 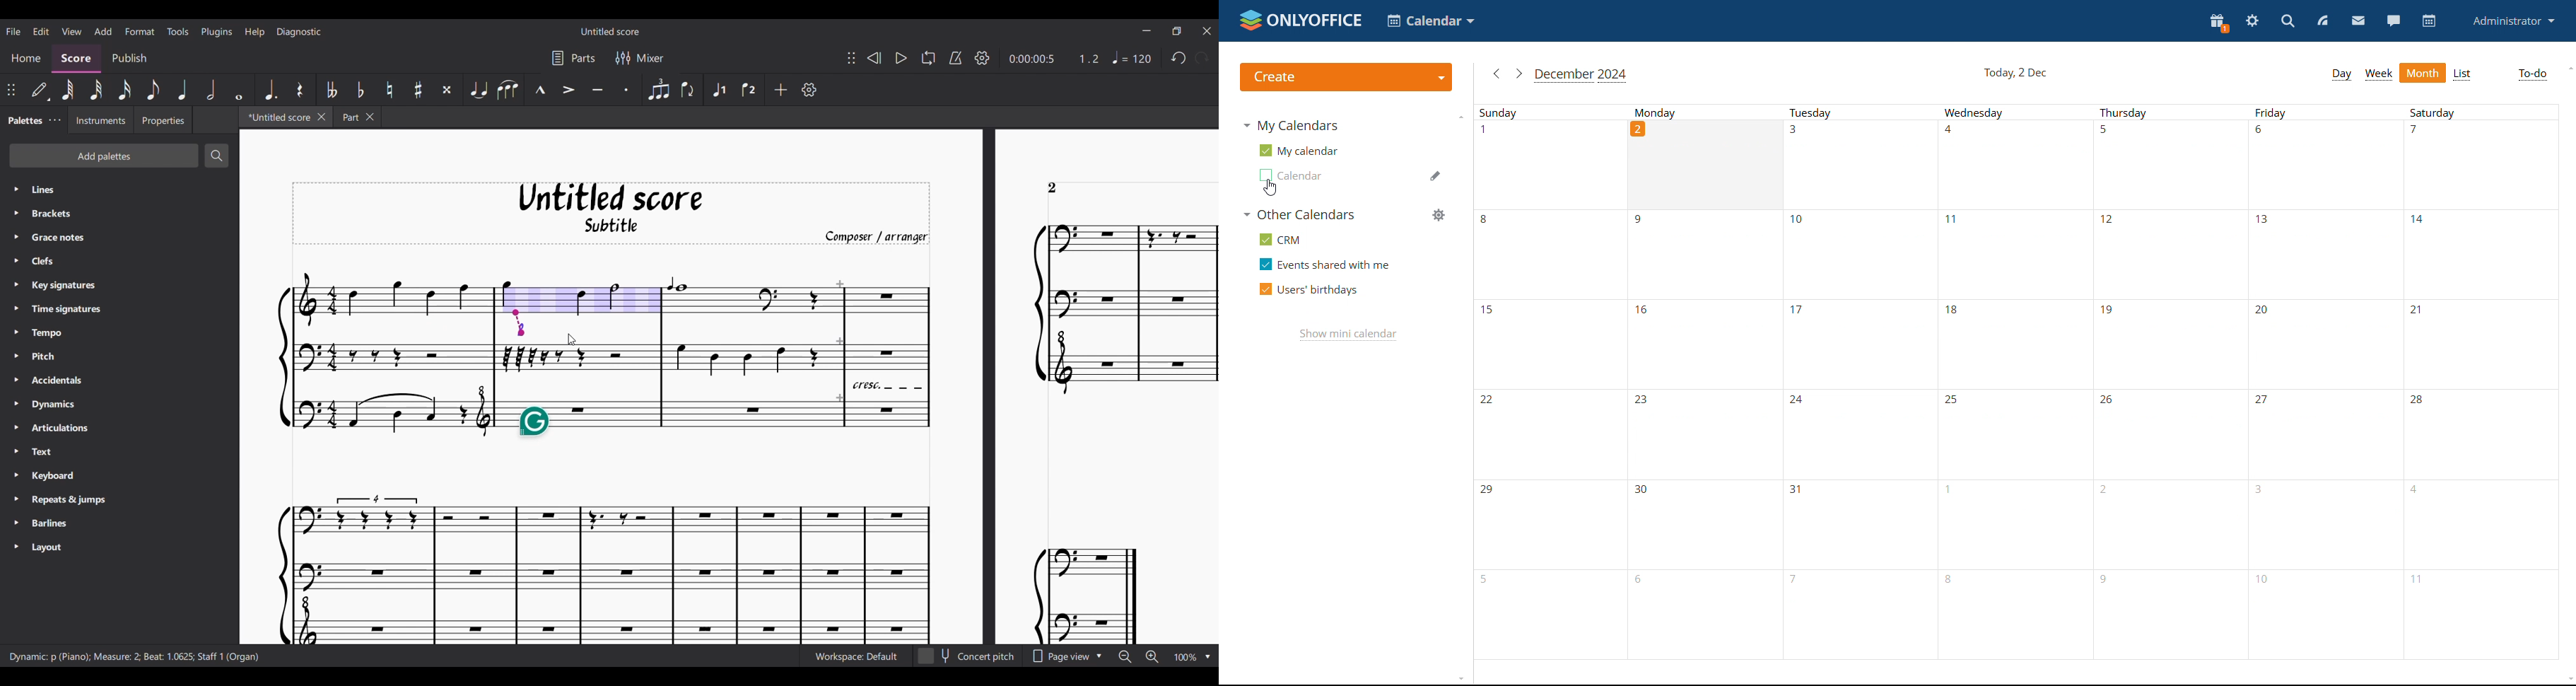 I want to click on Add menu, so click(x=103, y=31).